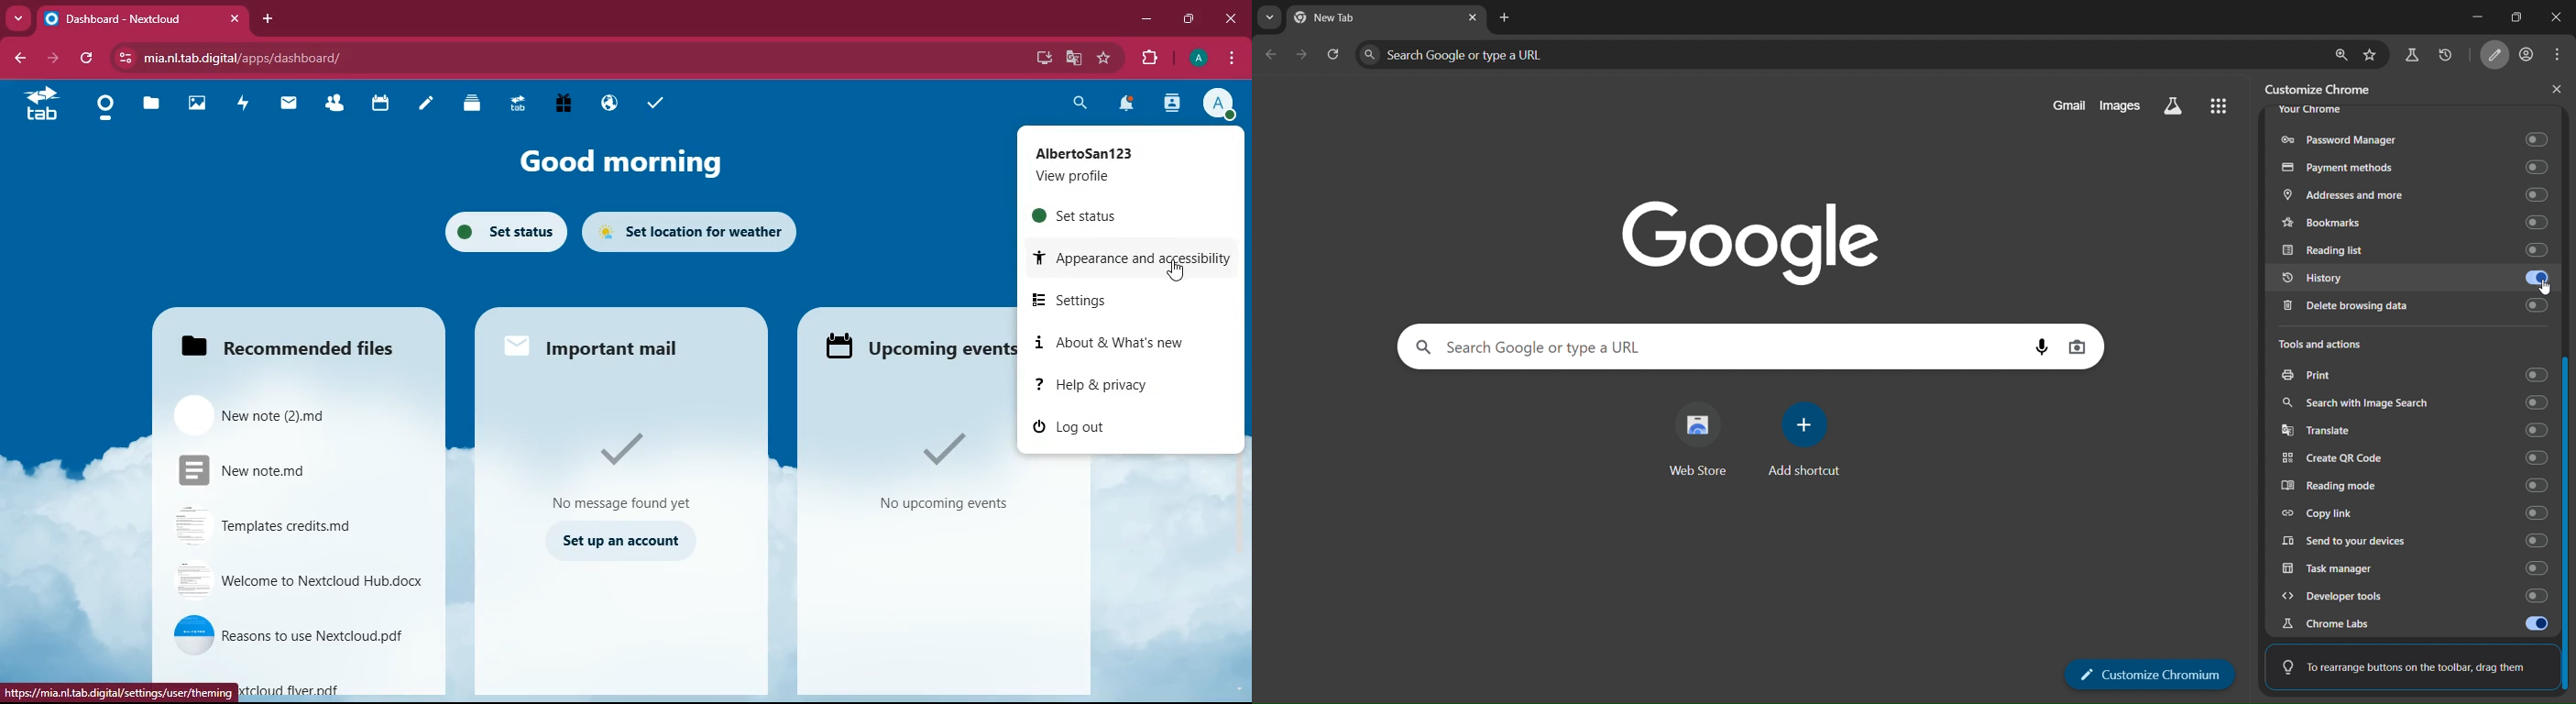 This screenshot has height=728, width=2576. What do you see at coordinates (1043, 58) in the screenshot?
I see `desktop` at bounding box center [1043, 58].